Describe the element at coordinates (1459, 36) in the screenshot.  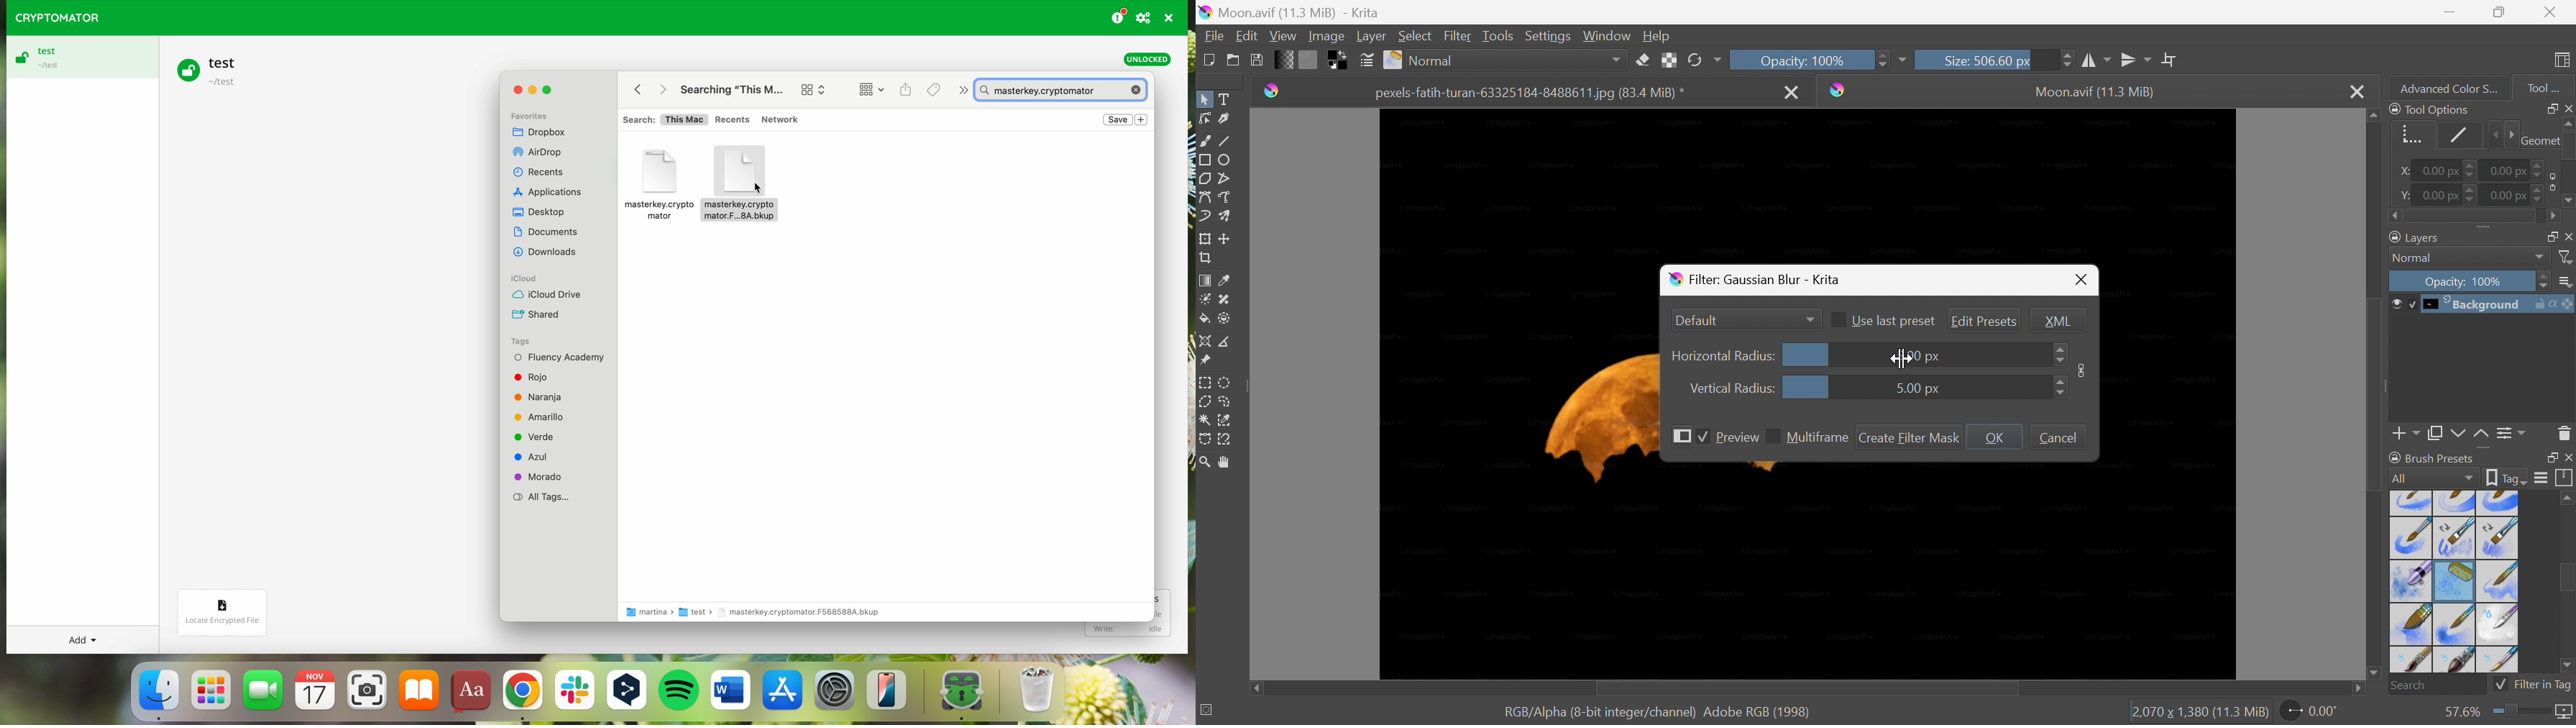
I see `Filter` at that location.